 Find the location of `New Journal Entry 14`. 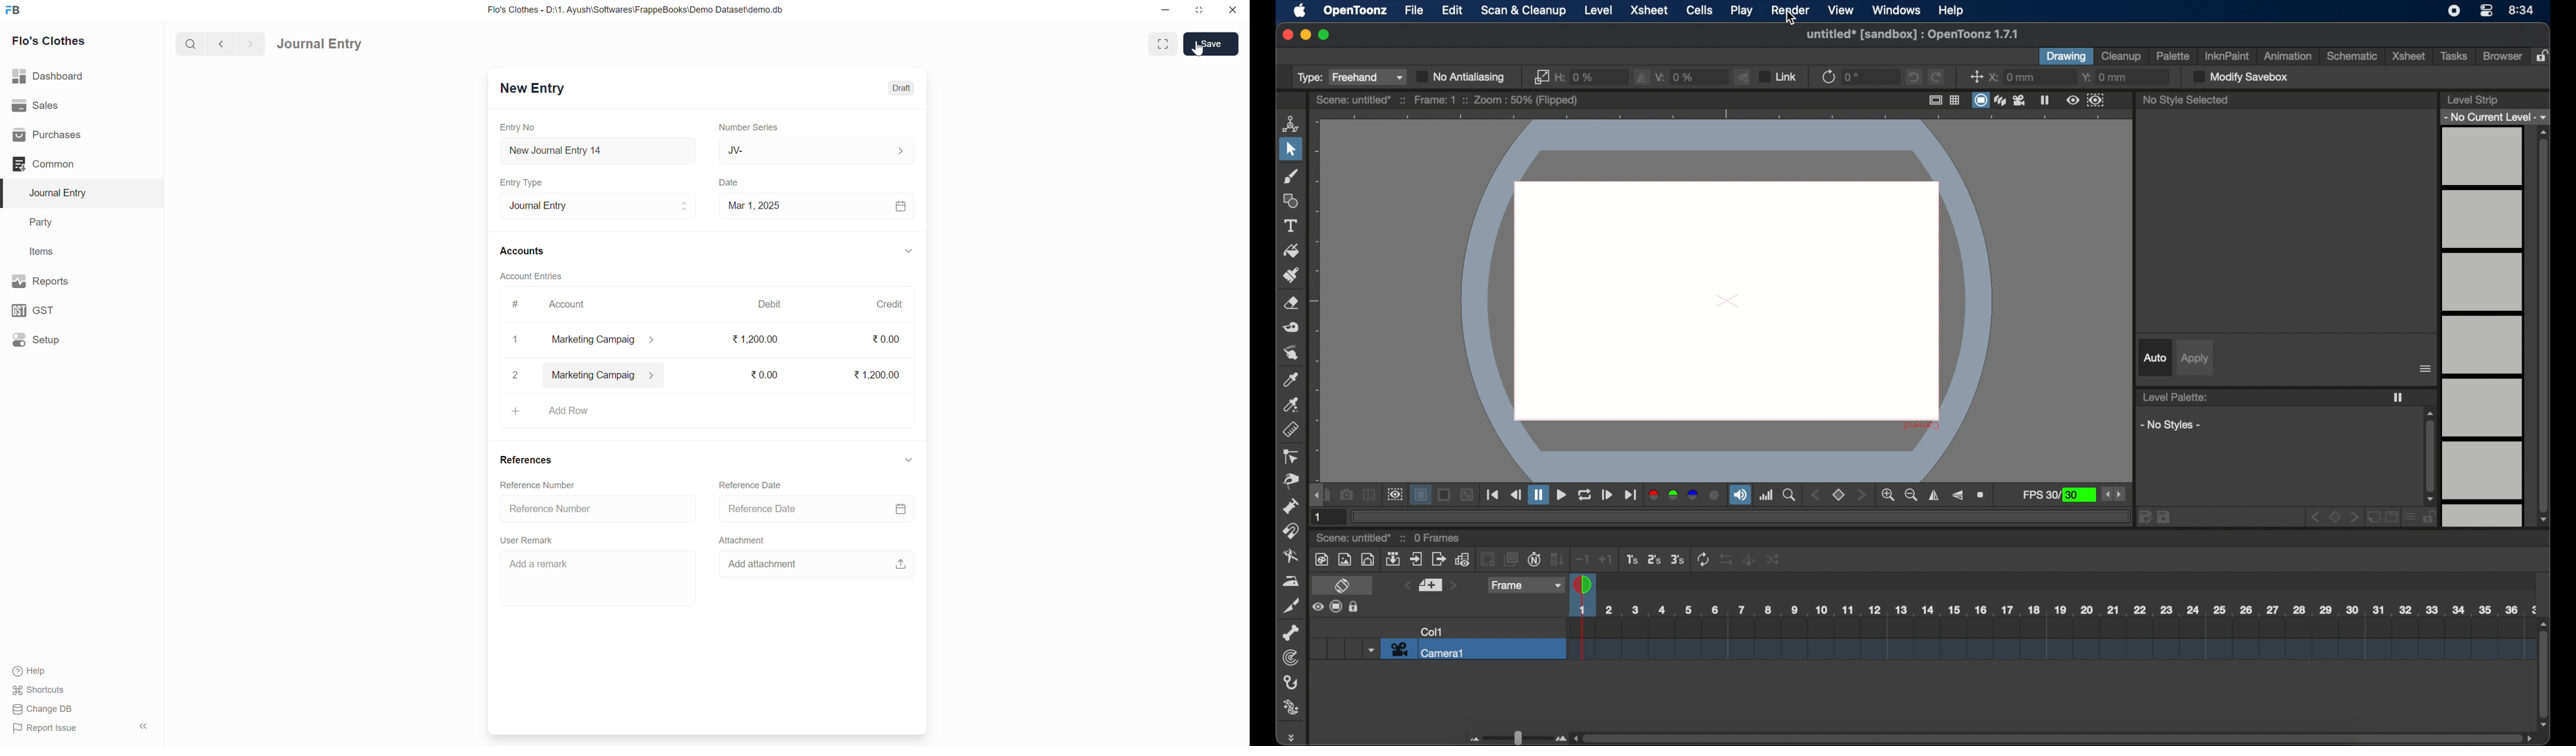

New Journal Entry 14 is located at coordinates (574, 151).